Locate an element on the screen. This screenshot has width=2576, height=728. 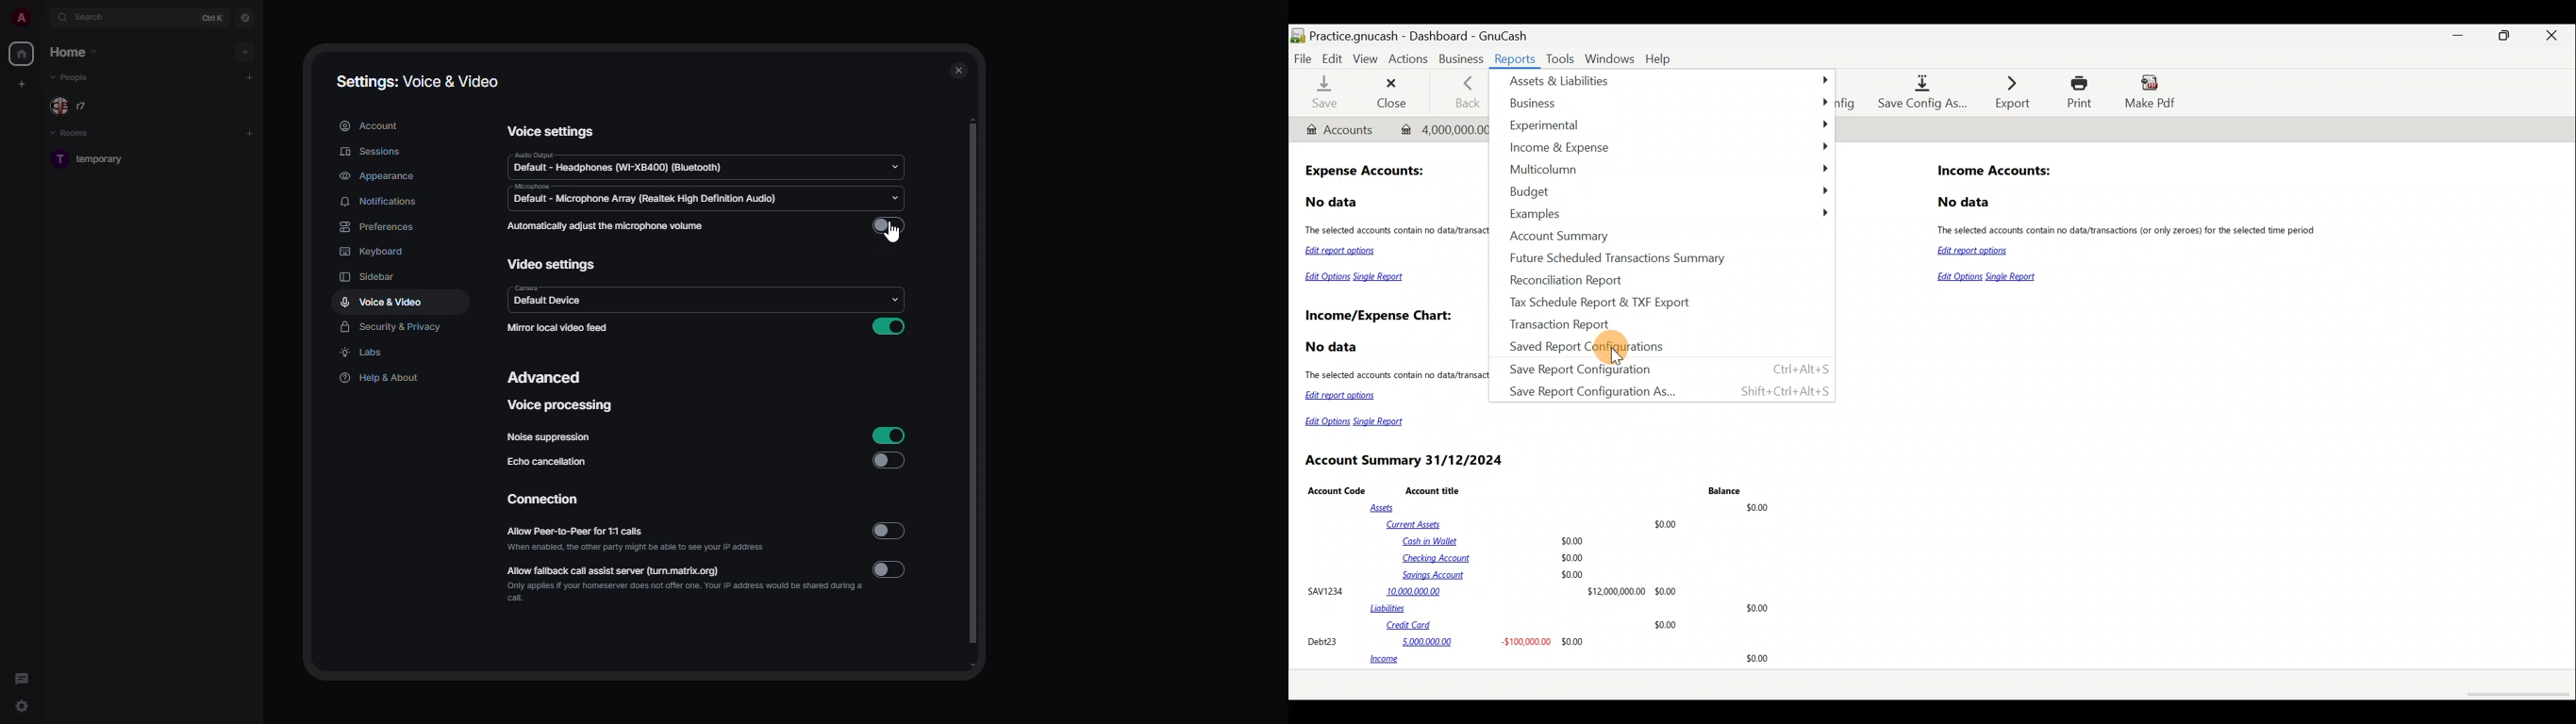
echo cancellation is located at coordinates (546, 464).